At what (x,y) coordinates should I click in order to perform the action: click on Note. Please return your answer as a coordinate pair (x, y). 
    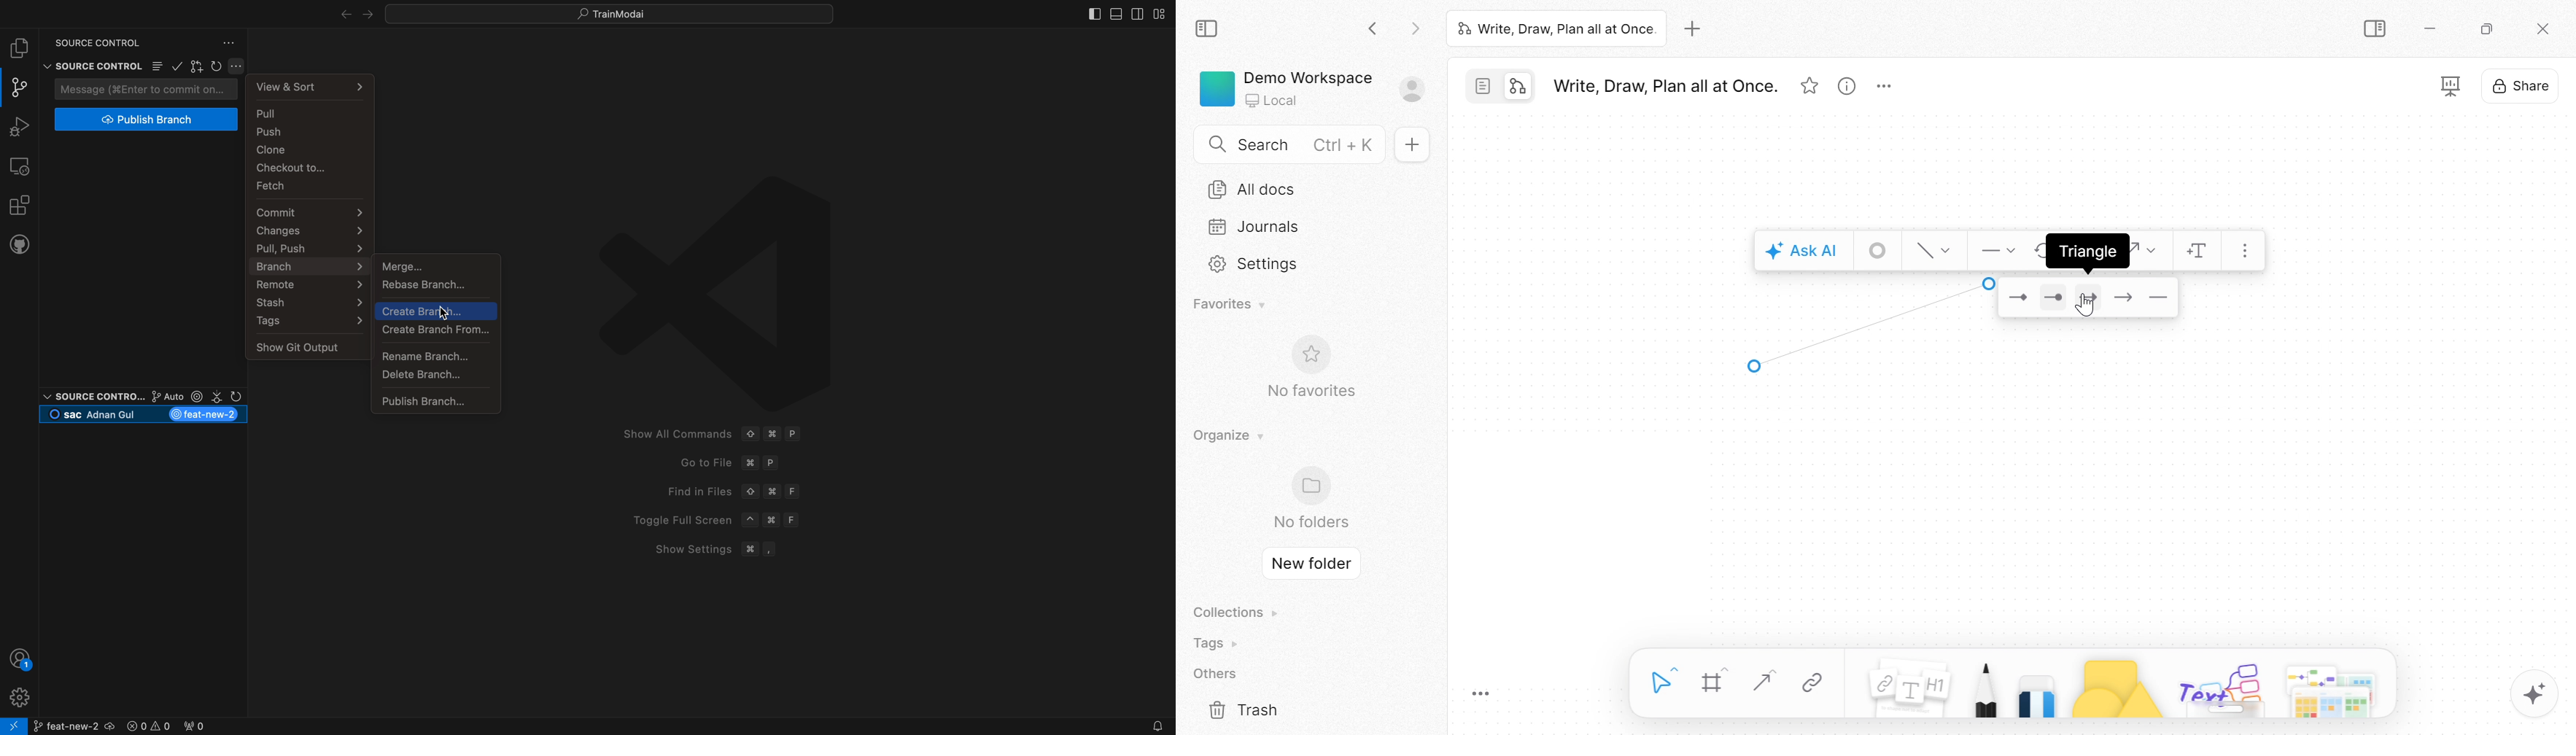
    Looking at the image, I should click on (1906, 691).